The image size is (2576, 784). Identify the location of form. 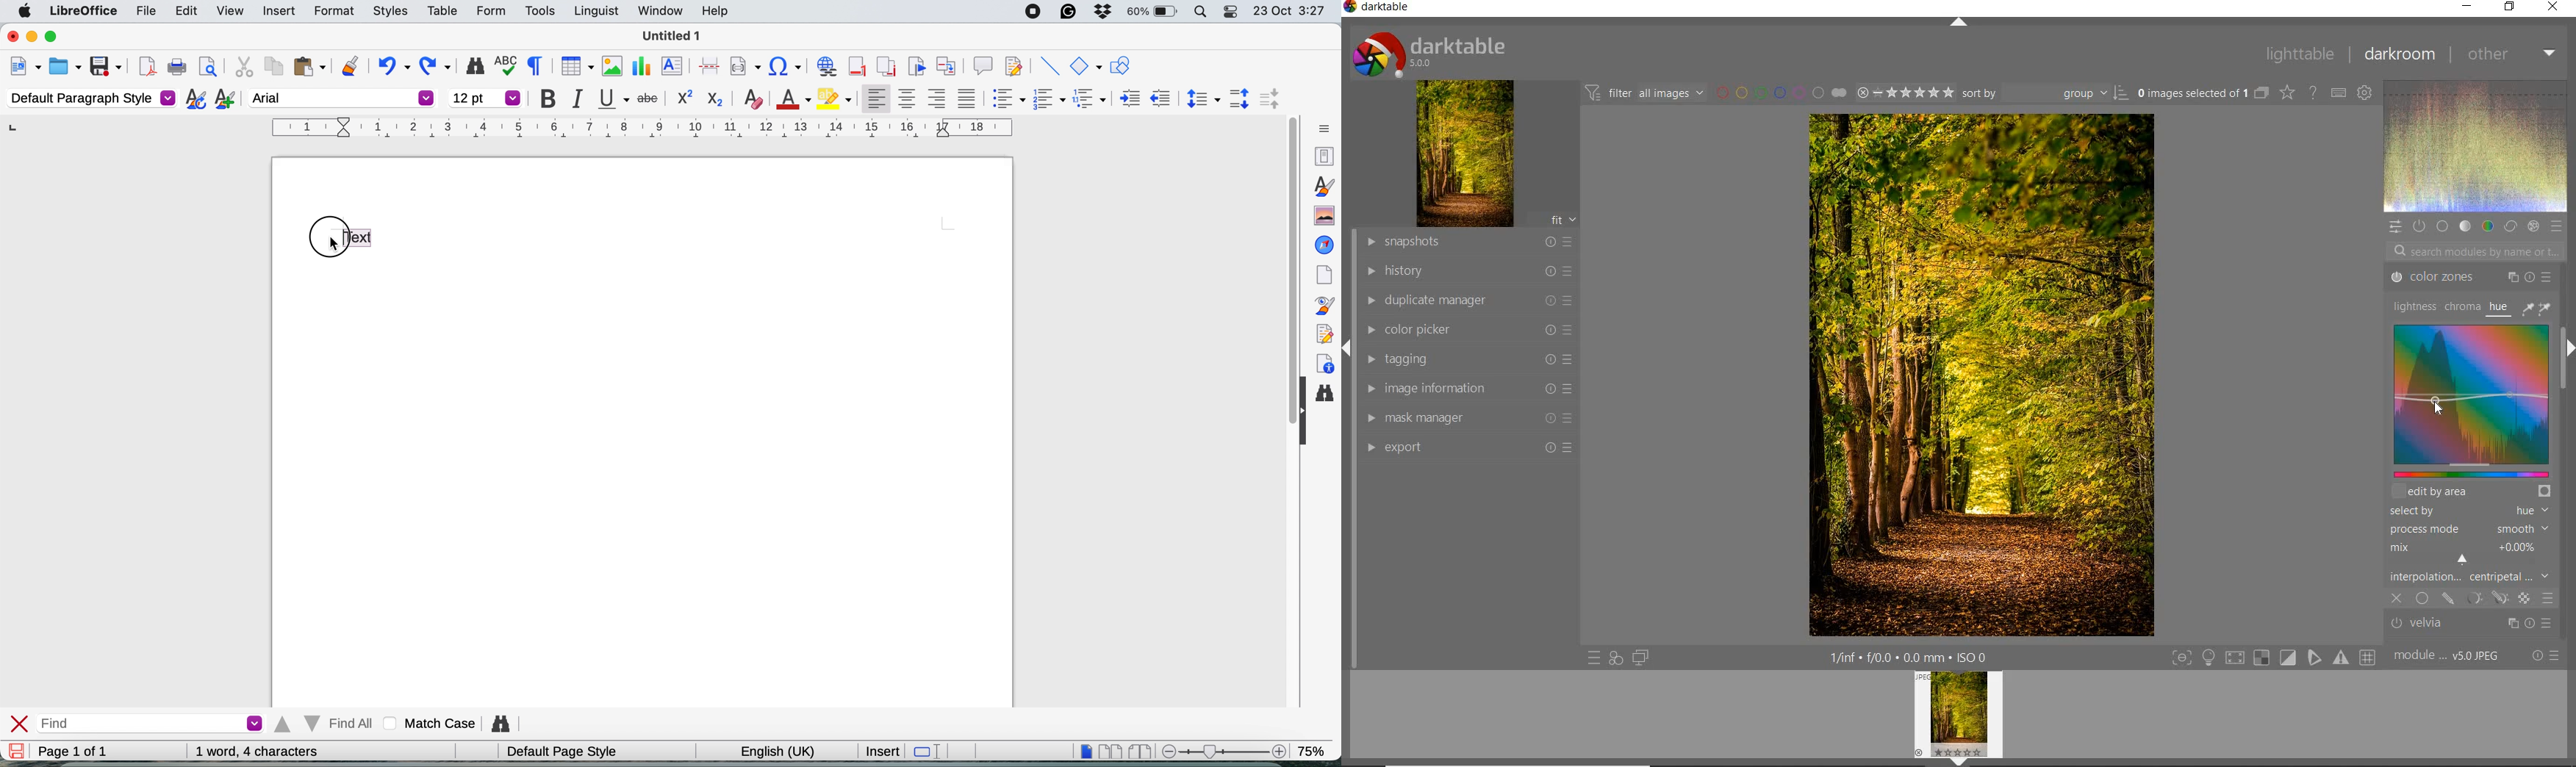
(489, 11).